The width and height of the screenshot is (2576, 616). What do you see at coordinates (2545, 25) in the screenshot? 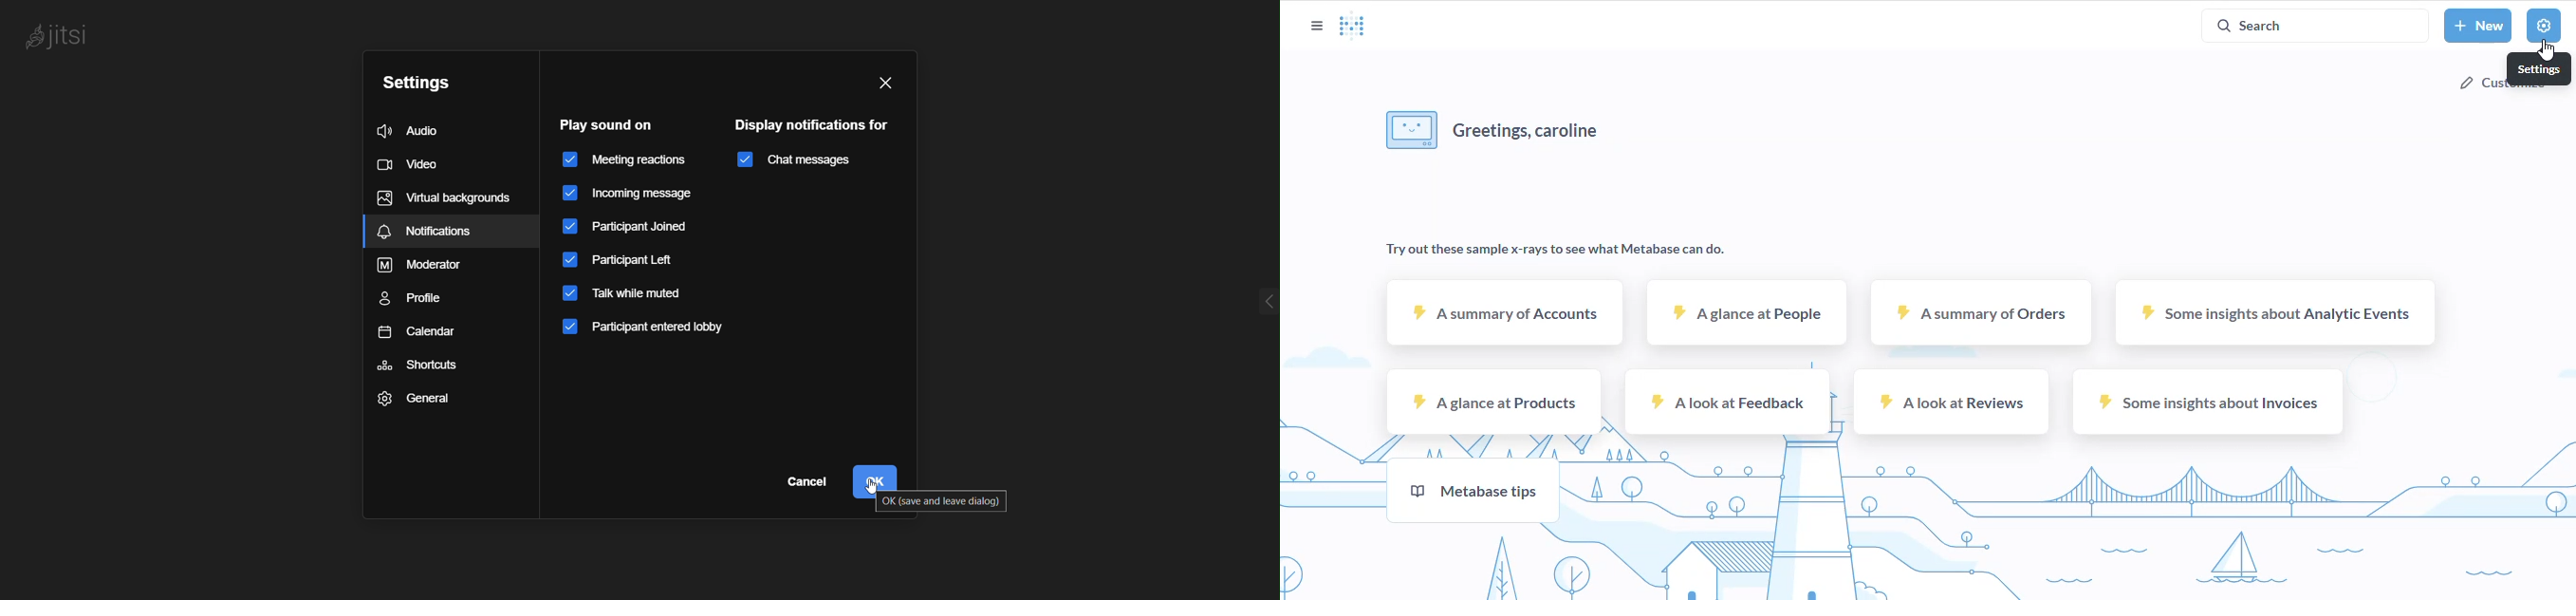
I see `settings` at bounding box center [2545, 25].